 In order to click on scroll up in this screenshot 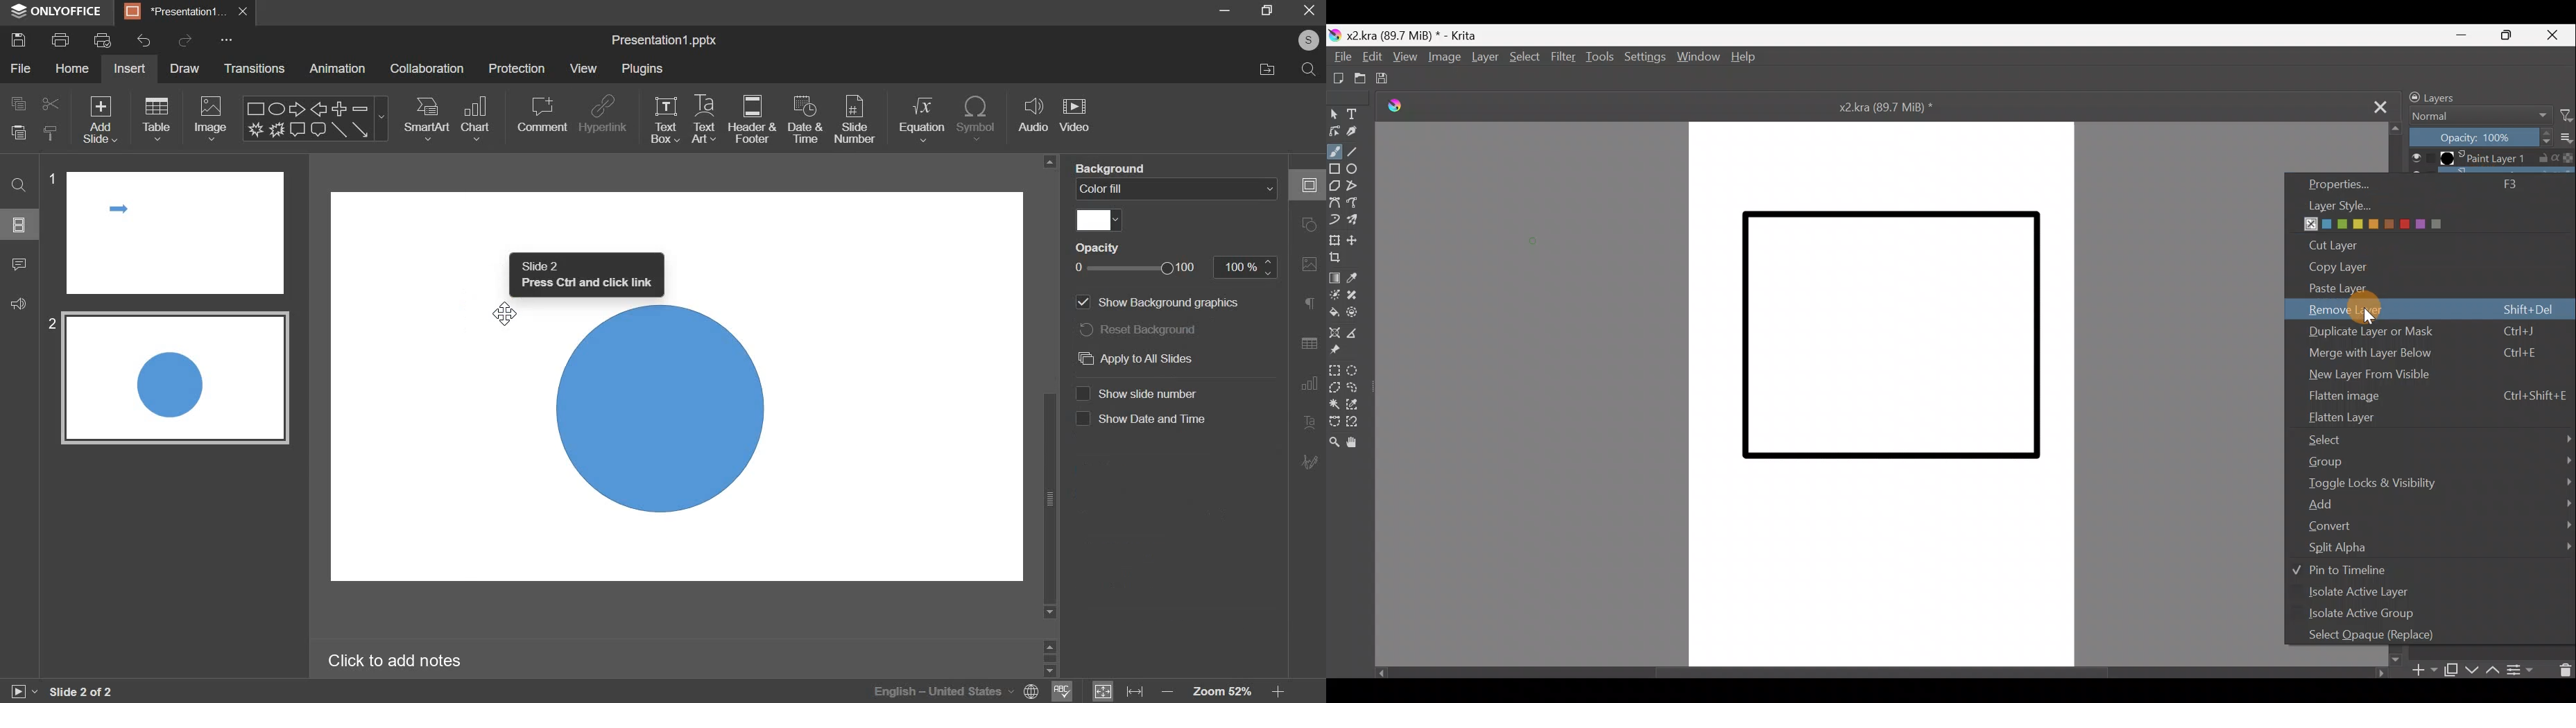, I will do `click(1050, 161)`.